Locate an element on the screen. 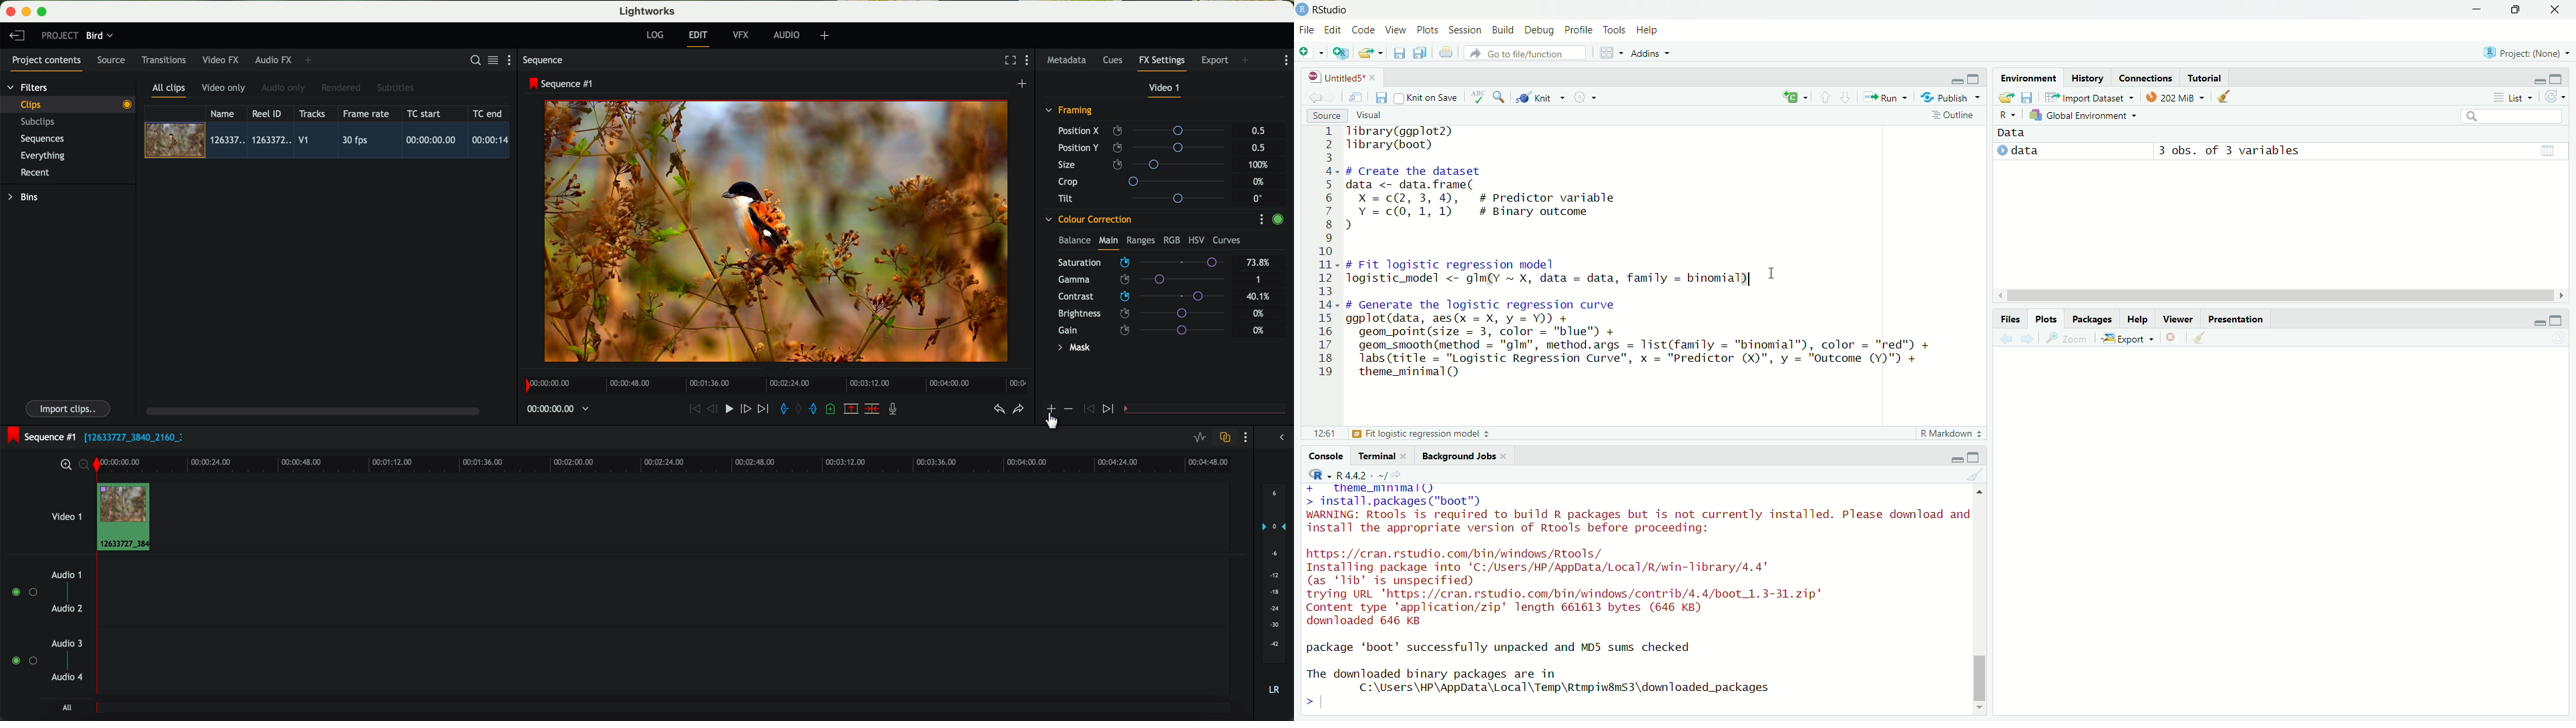 This screenshot has height=728, width=2576. add panel is located at coordinates (310, 60).